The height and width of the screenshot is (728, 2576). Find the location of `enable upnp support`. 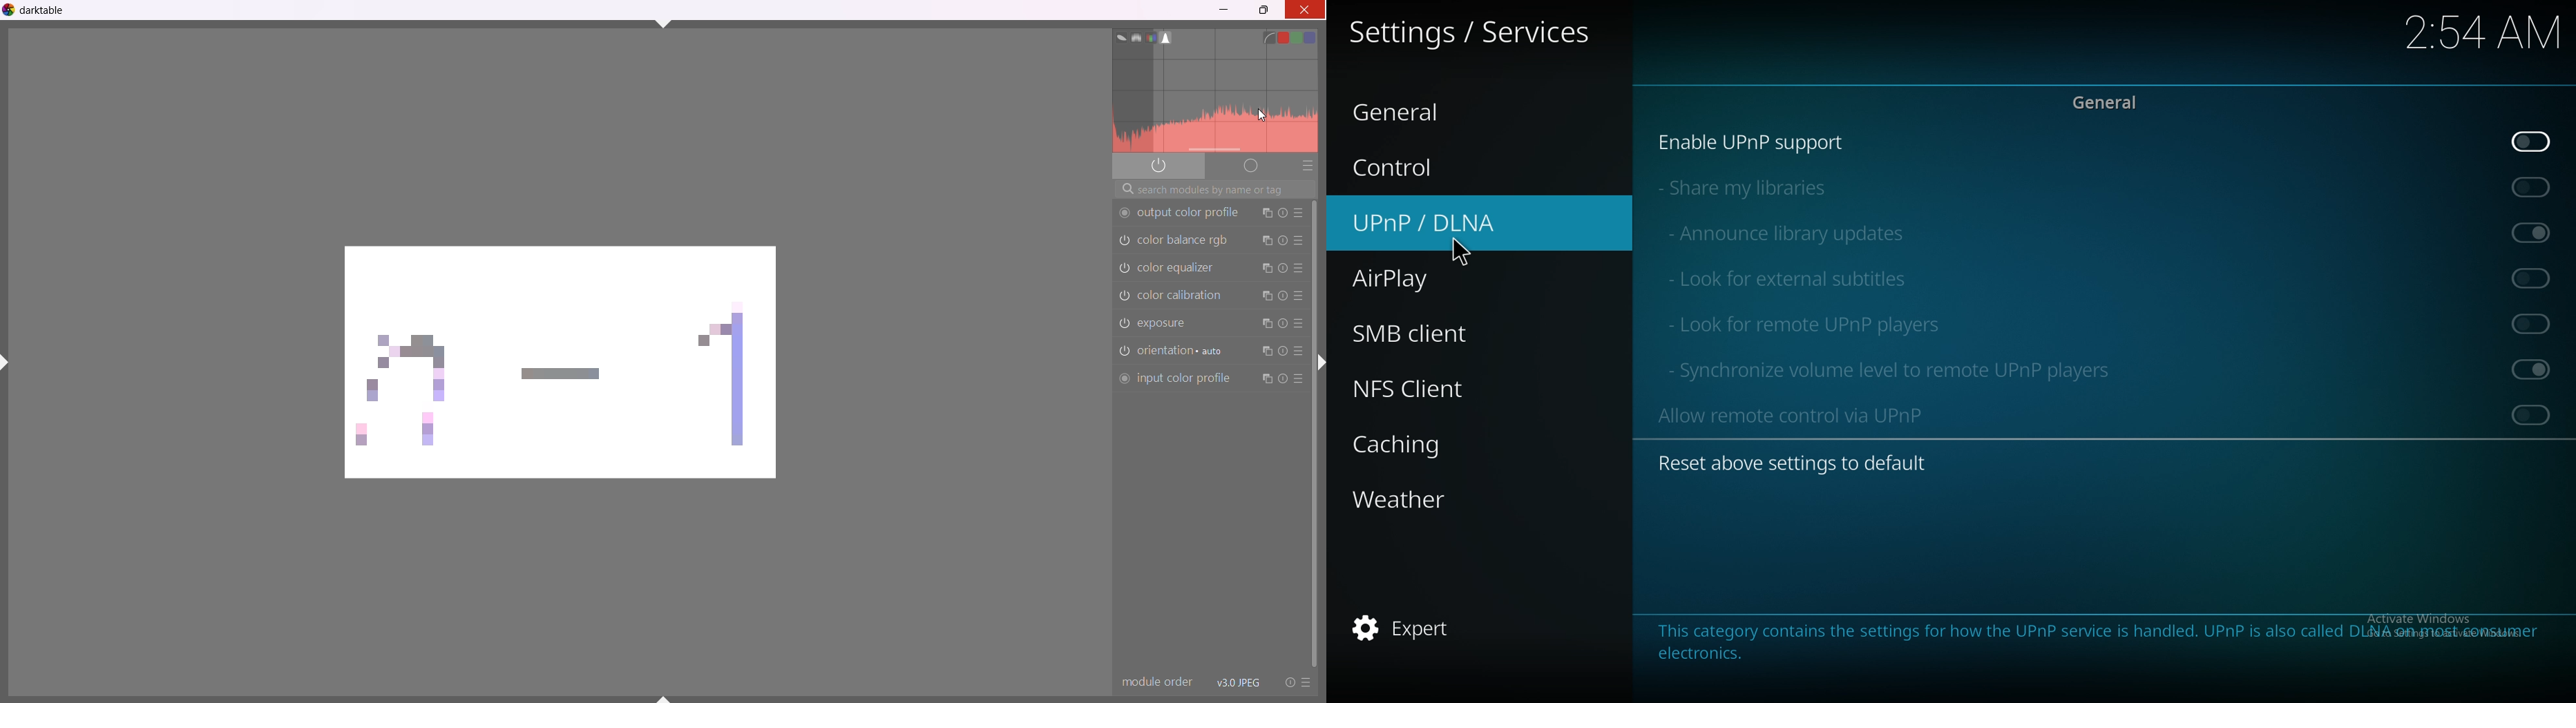

enable upnp support is located at coordinates (1764, 142).